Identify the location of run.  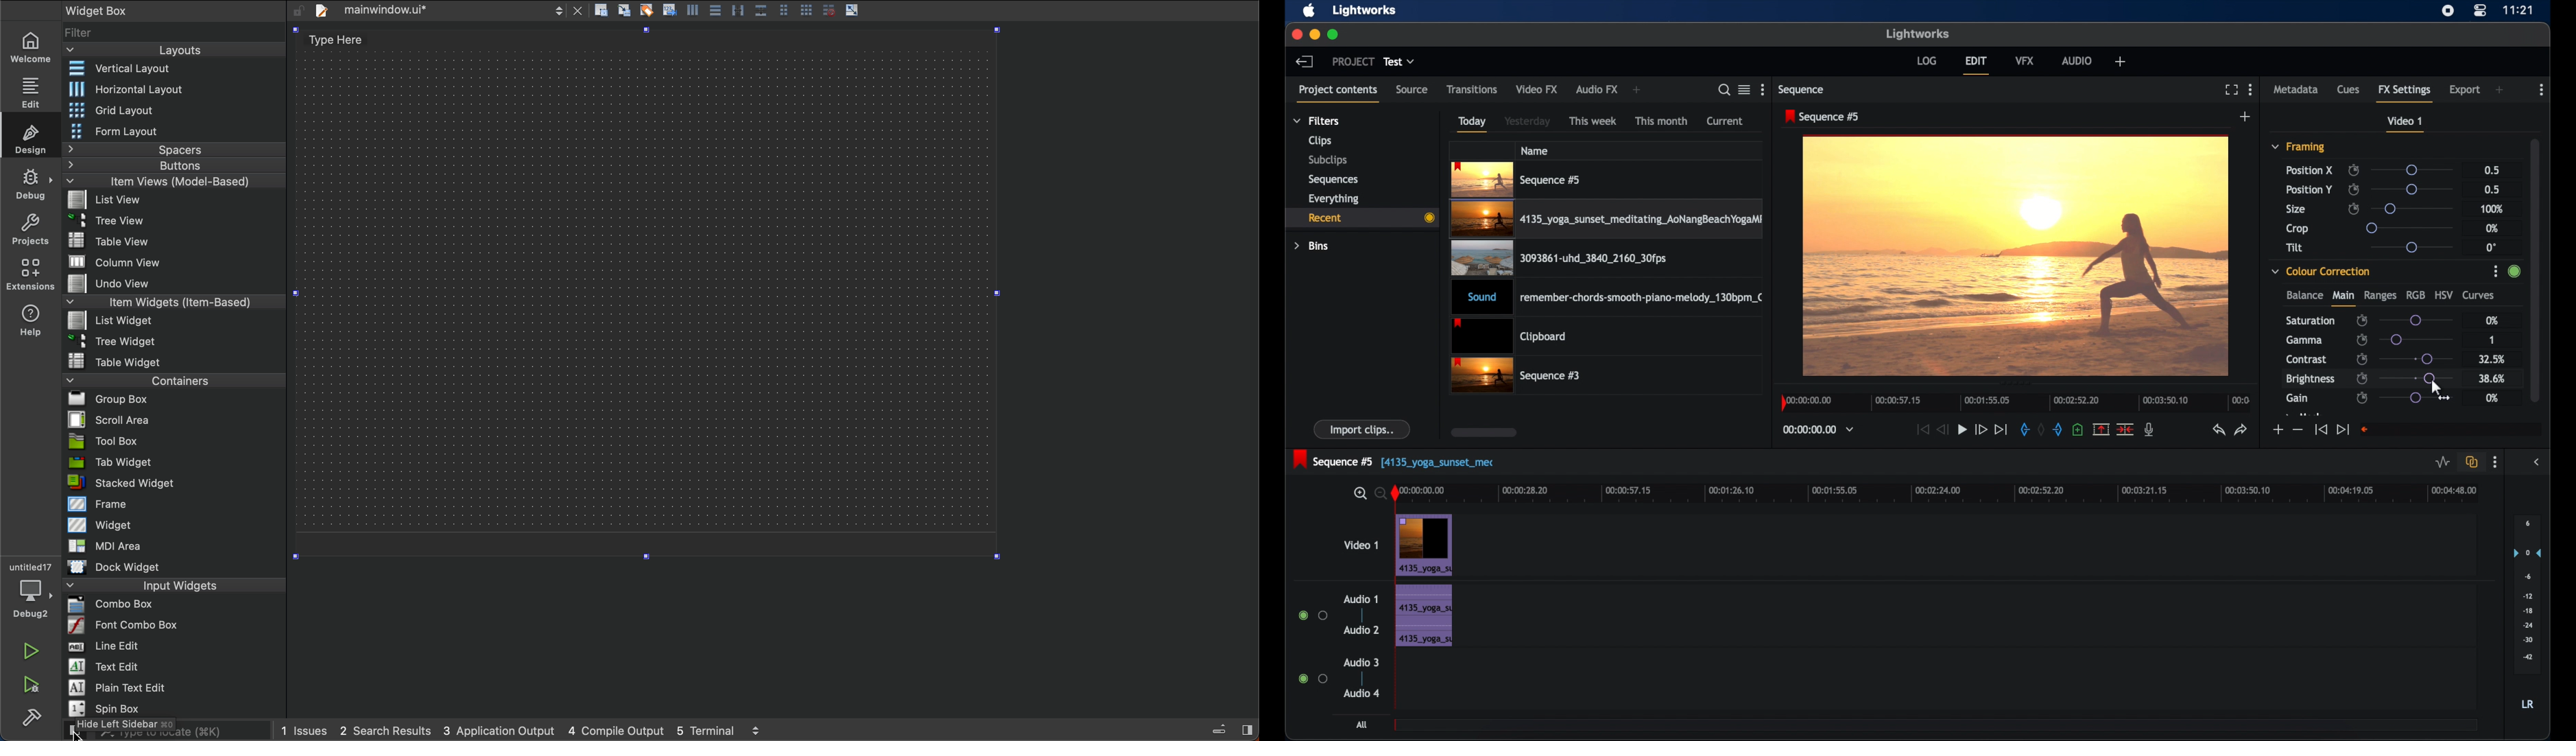
(25, 653).